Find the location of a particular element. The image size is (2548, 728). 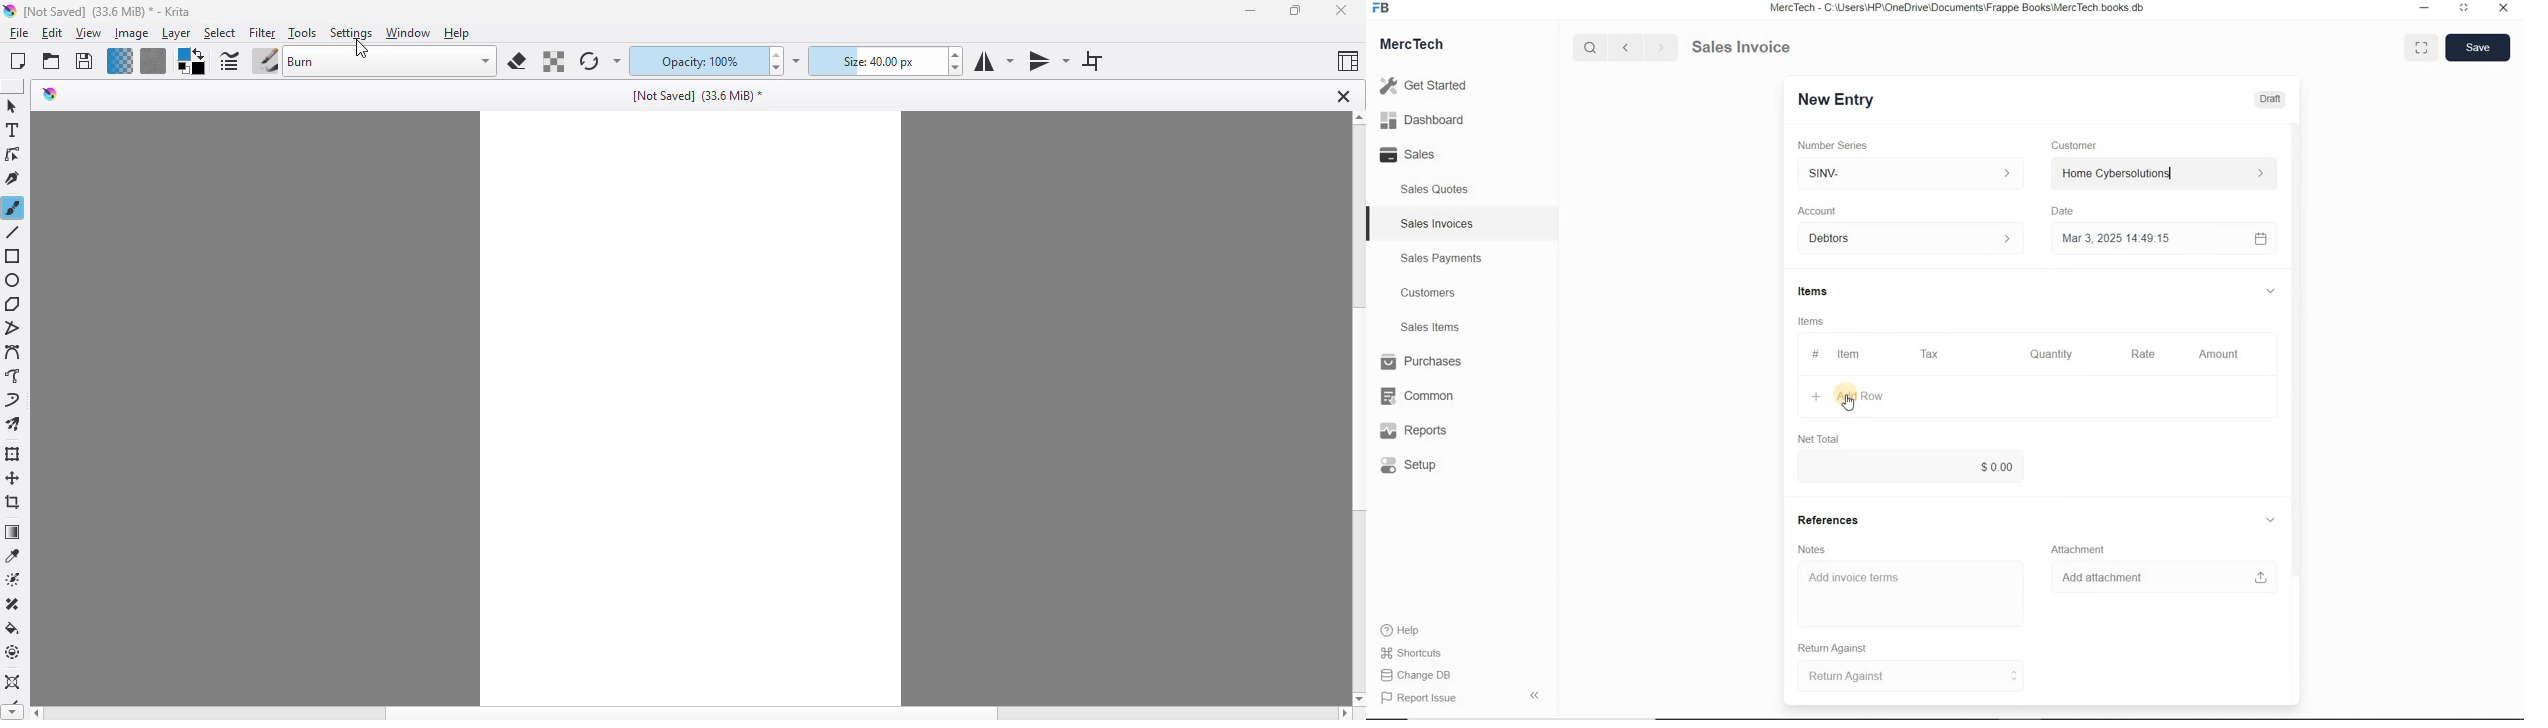

Calendar is located at coordinates (2260, 240).